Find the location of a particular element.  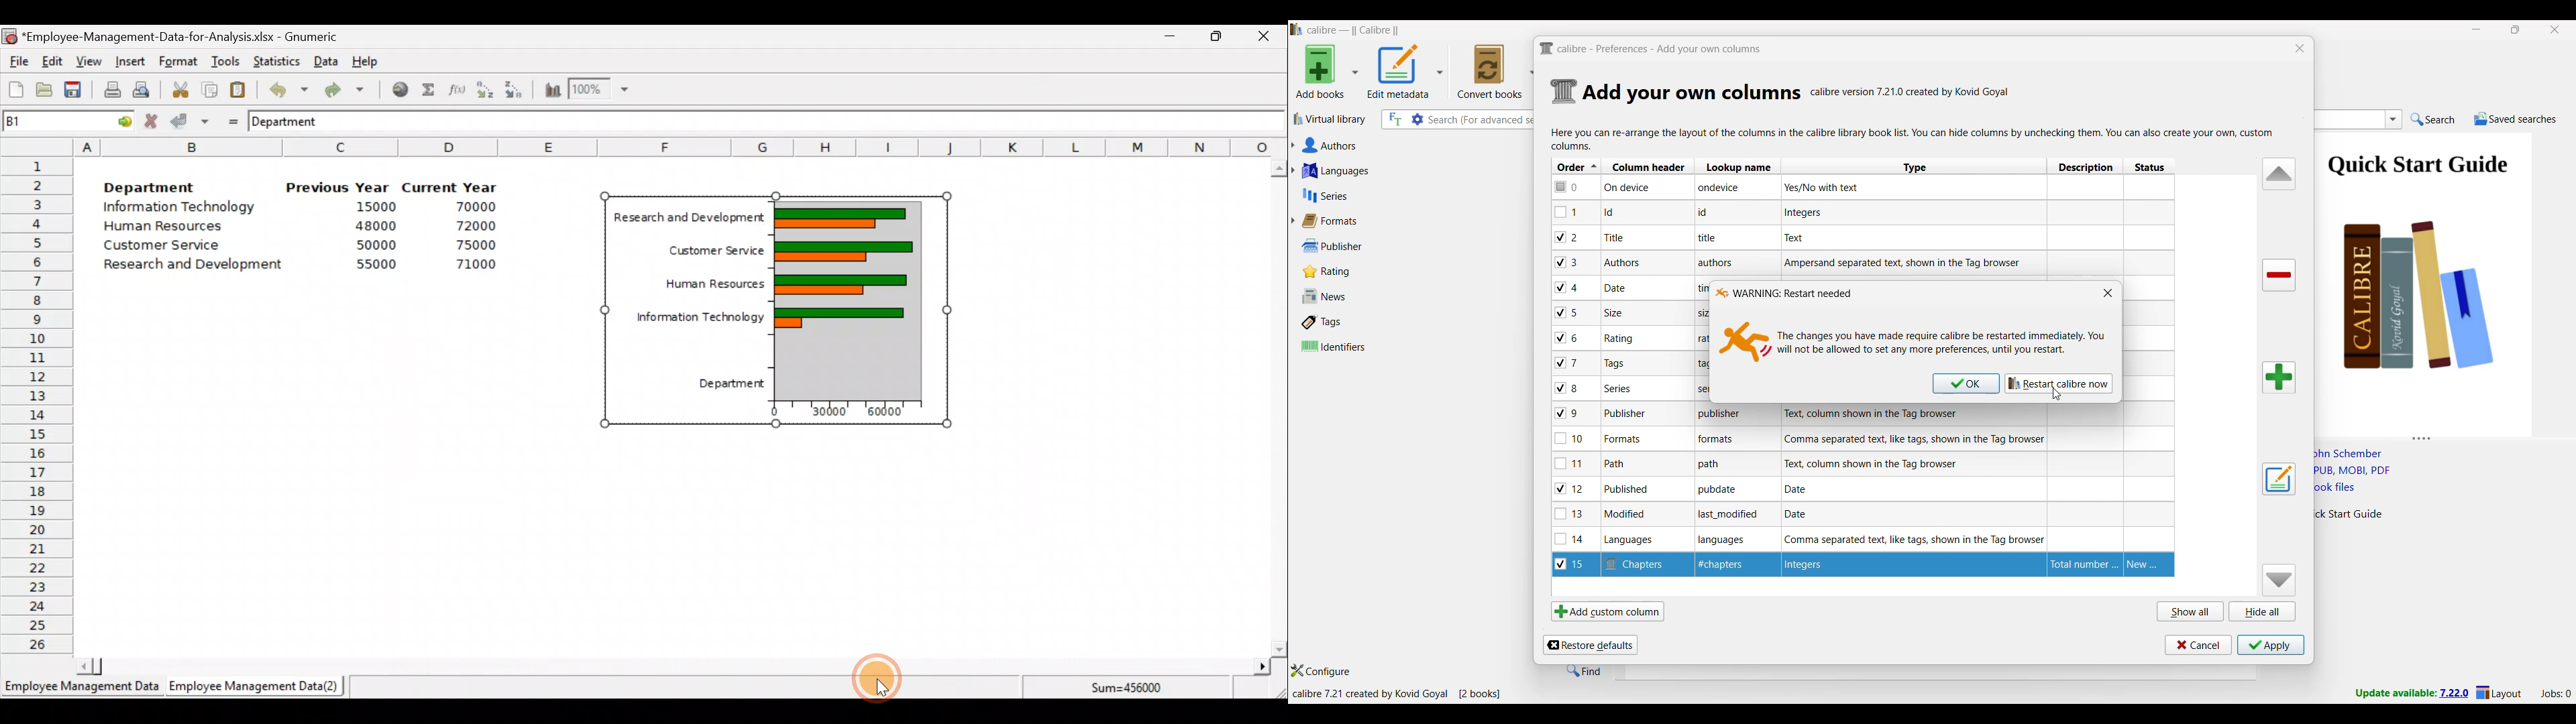

Note is located at coordinates (1618, 388).